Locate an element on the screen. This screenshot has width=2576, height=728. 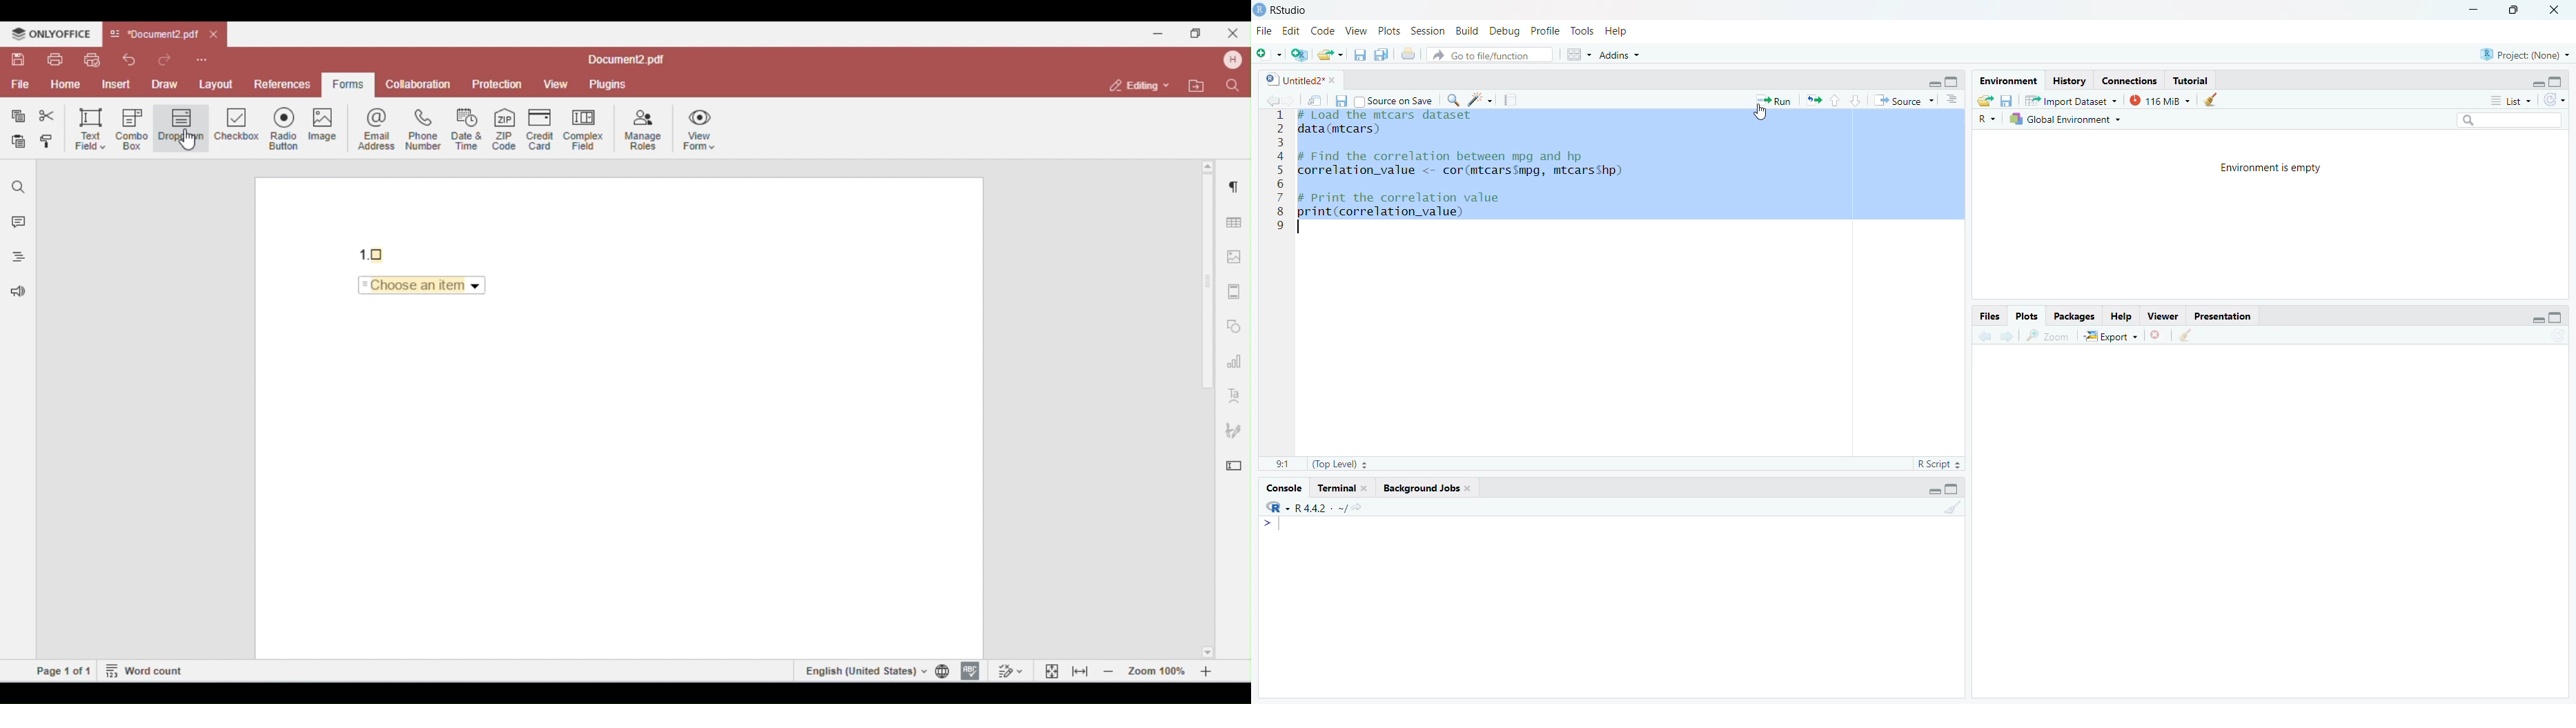
Find/Replace is located at coordinates (1453, 99).